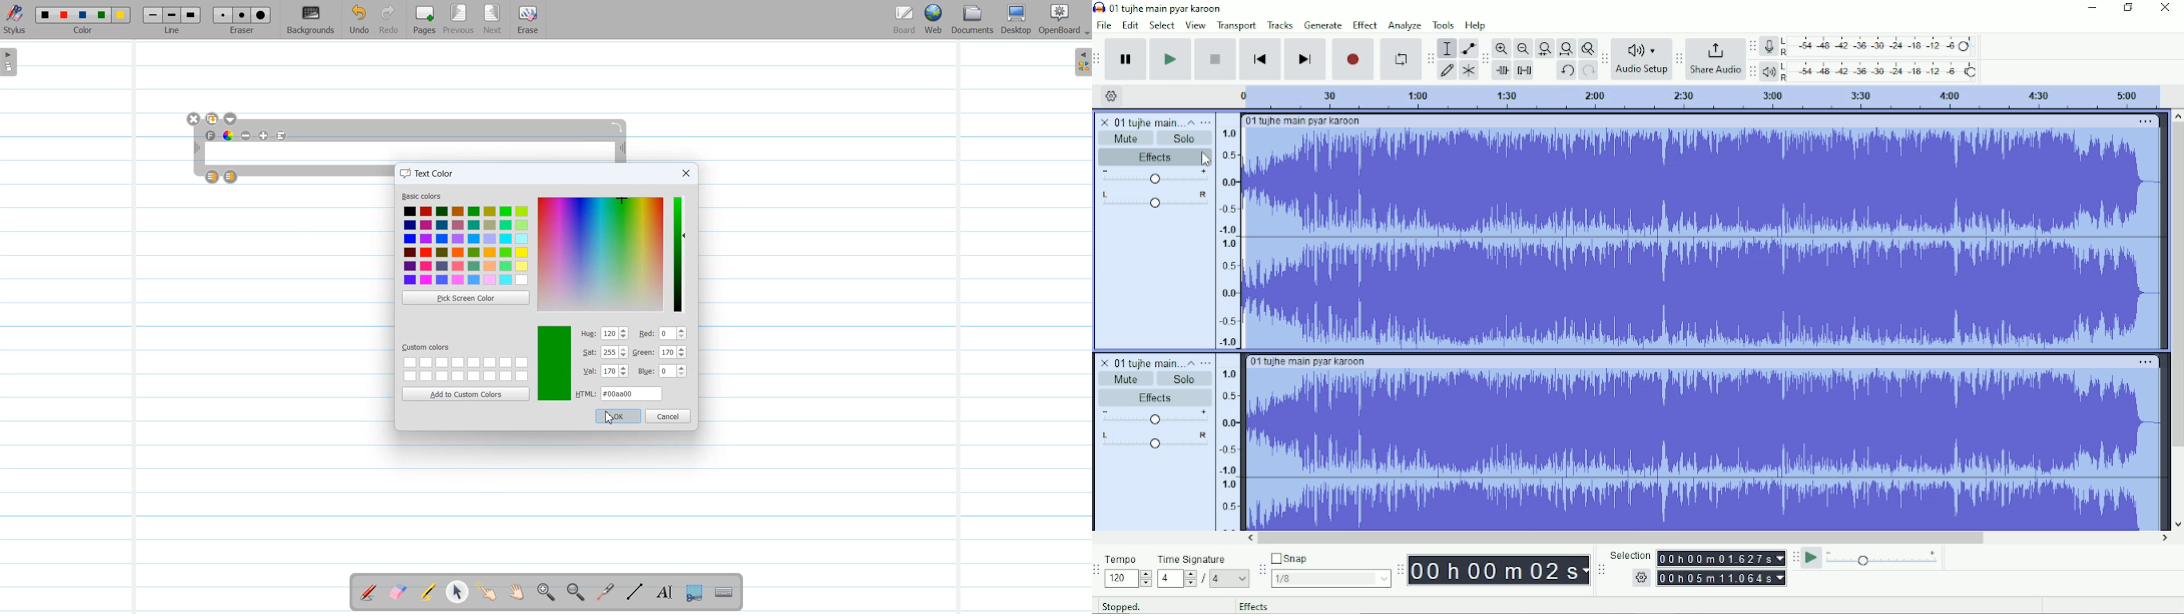 The width and height of the screenshot is (2184, 616). Describe the element at coordinates (623, 149) in the screenshot. I see `Adjust width of text tool` at that location.